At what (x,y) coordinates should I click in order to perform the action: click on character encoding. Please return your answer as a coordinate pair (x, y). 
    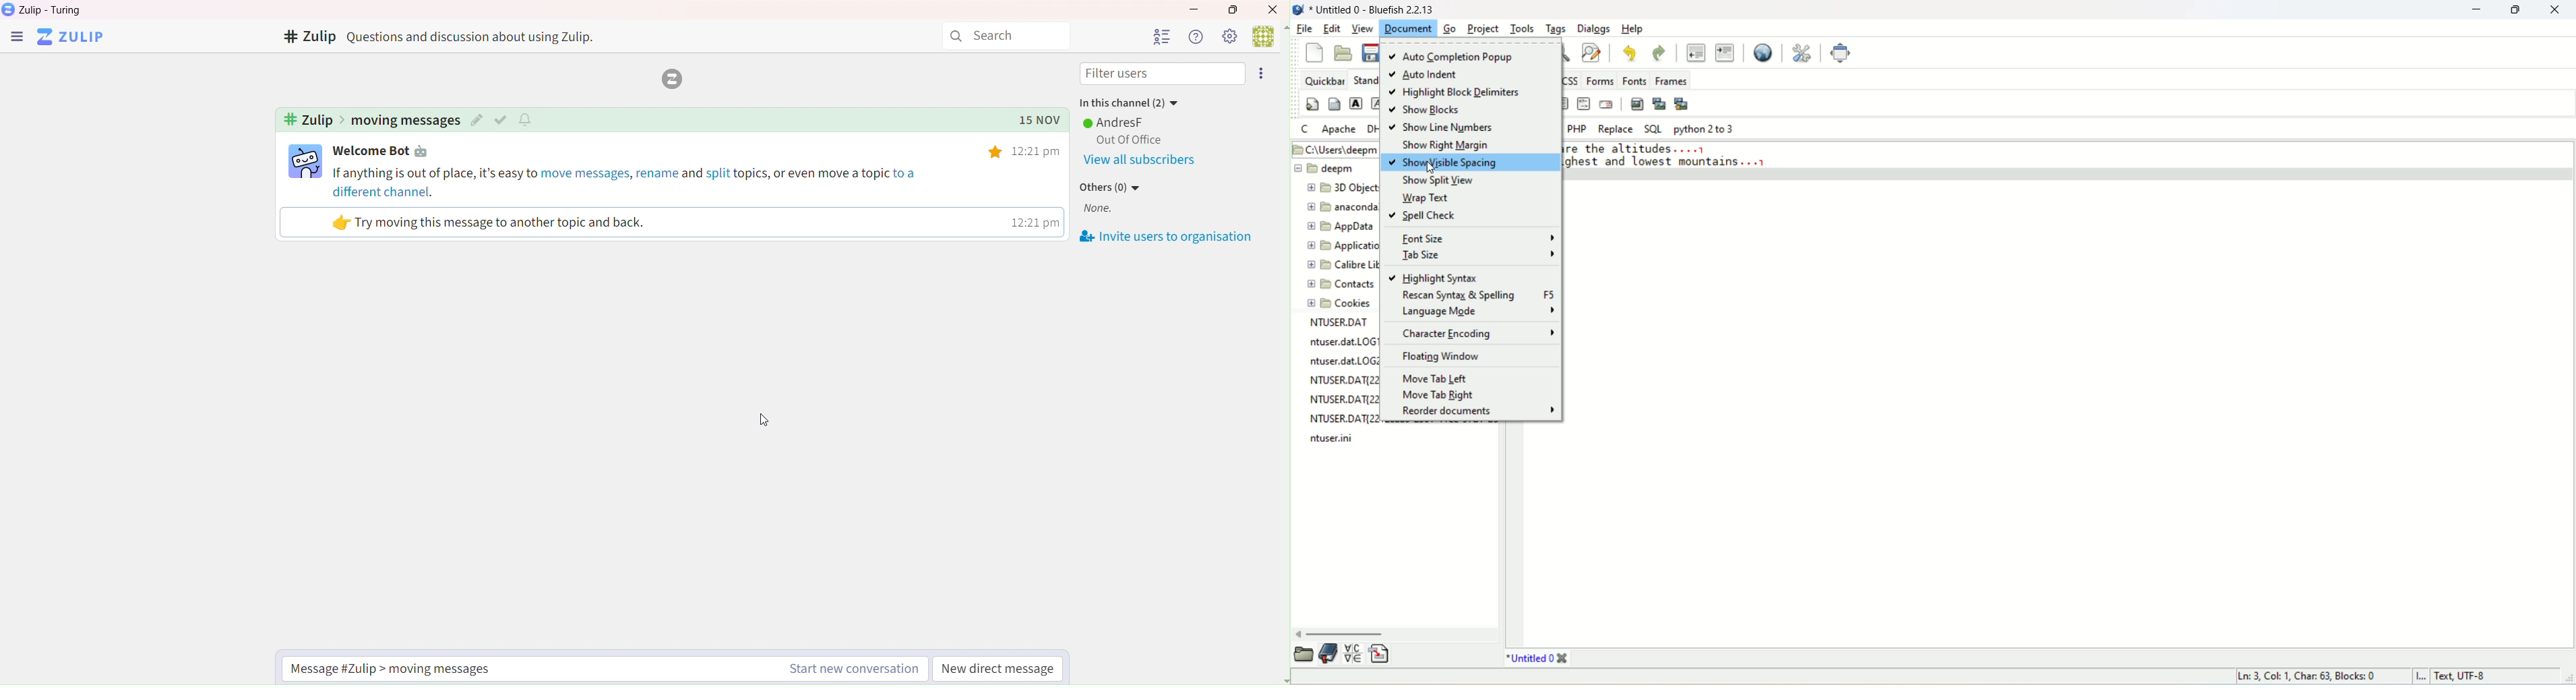
    Looking at the image, I should click on (1474, 333).